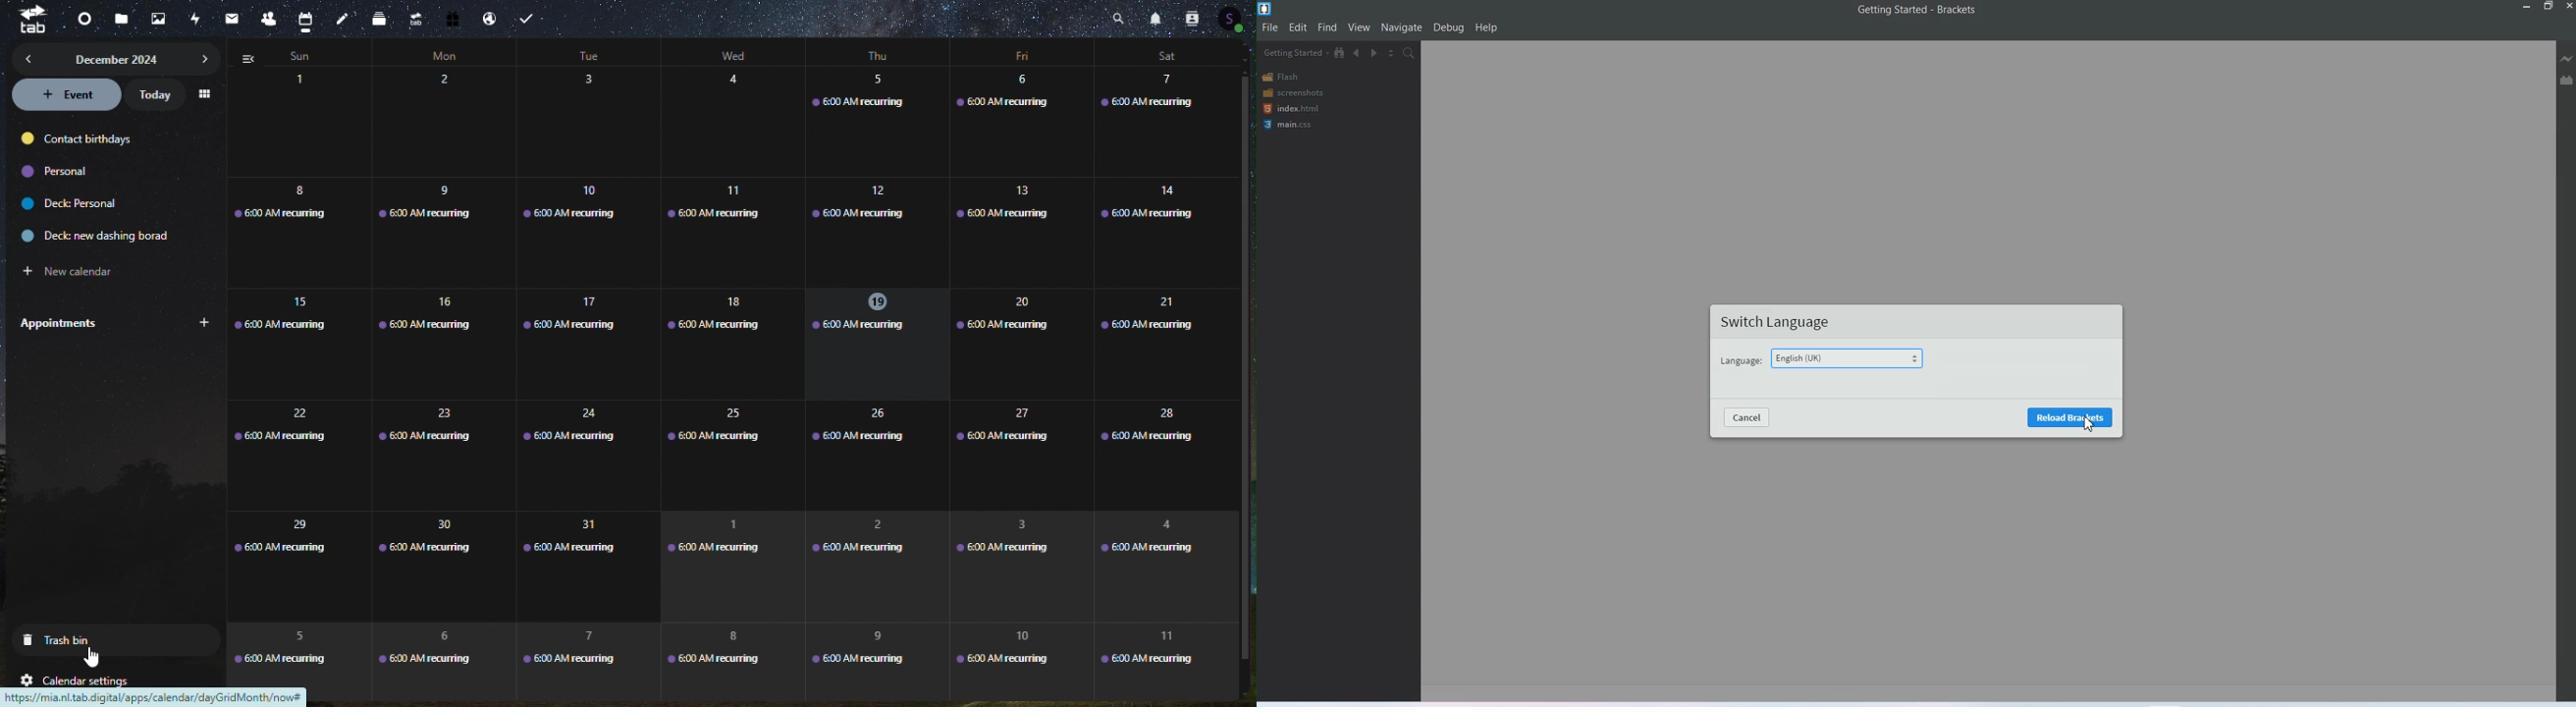 The image size is (2576, 728). I want to click on 8, so click(719, 662).